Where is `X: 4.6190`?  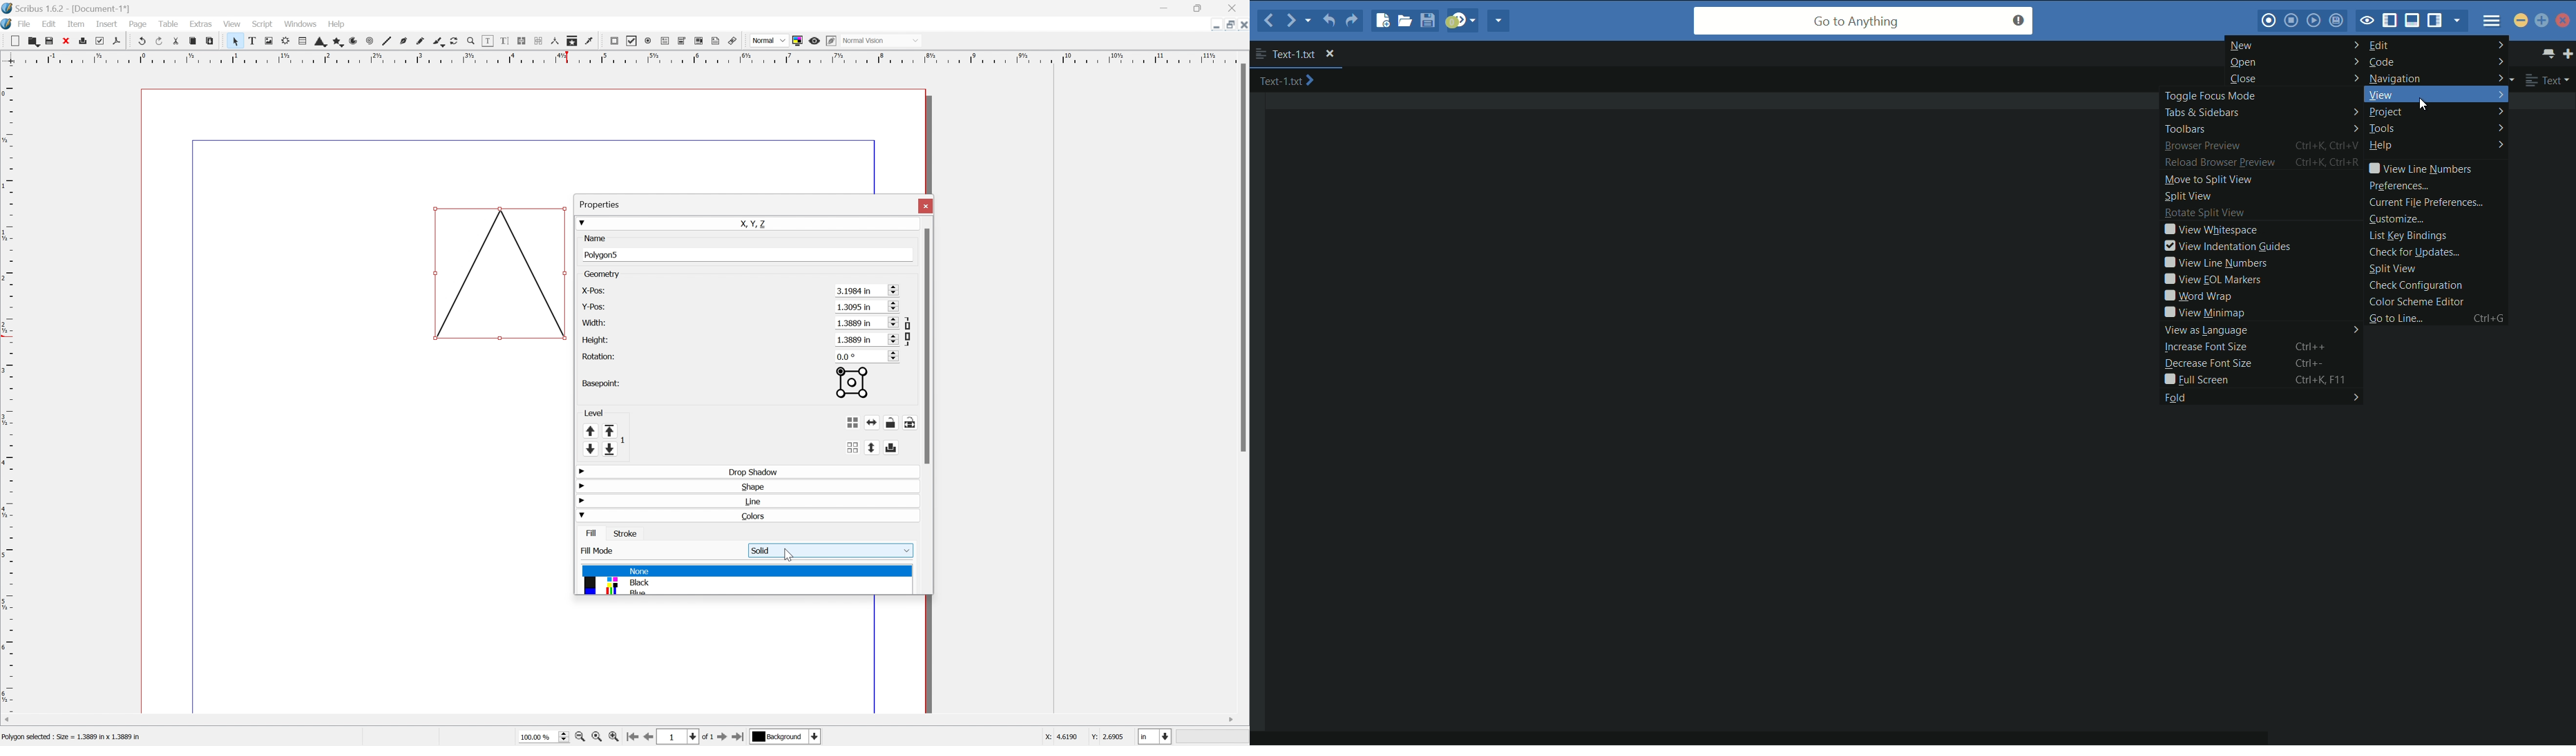 X: 4.6190 is located at coordinates (1059, 738).